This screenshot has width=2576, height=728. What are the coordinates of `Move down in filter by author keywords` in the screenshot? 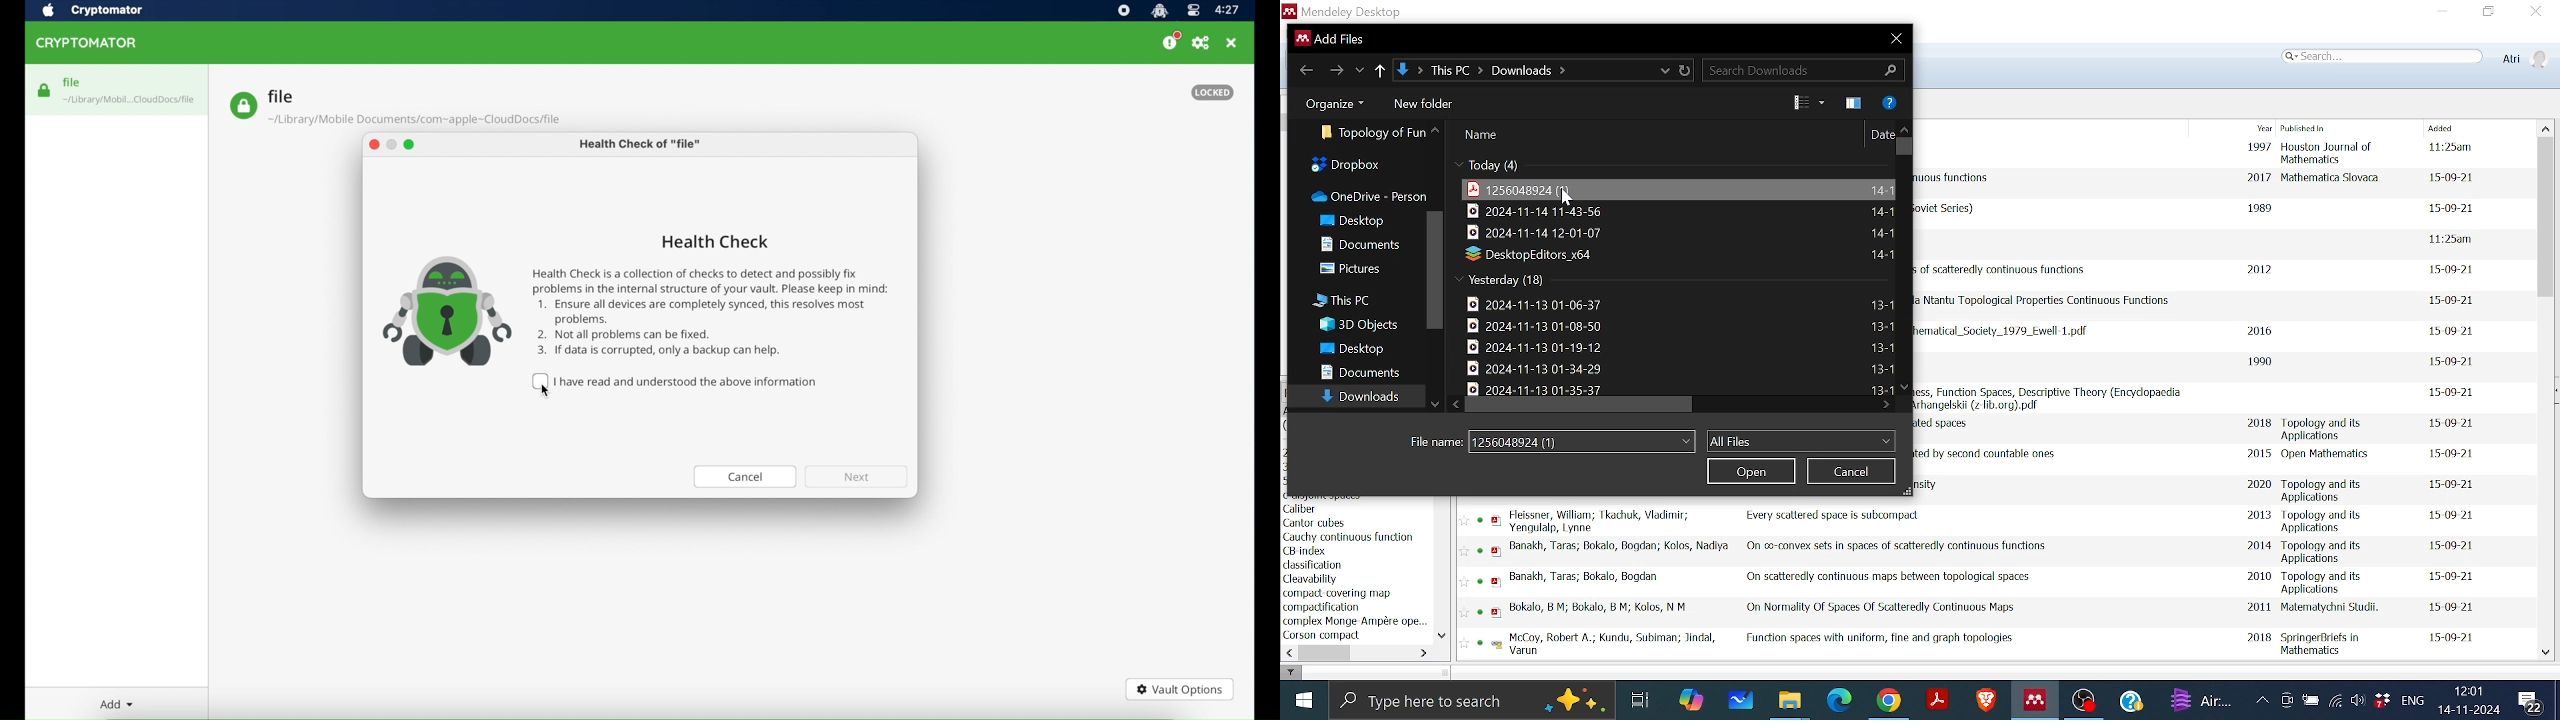 It's located at (1439, 636).